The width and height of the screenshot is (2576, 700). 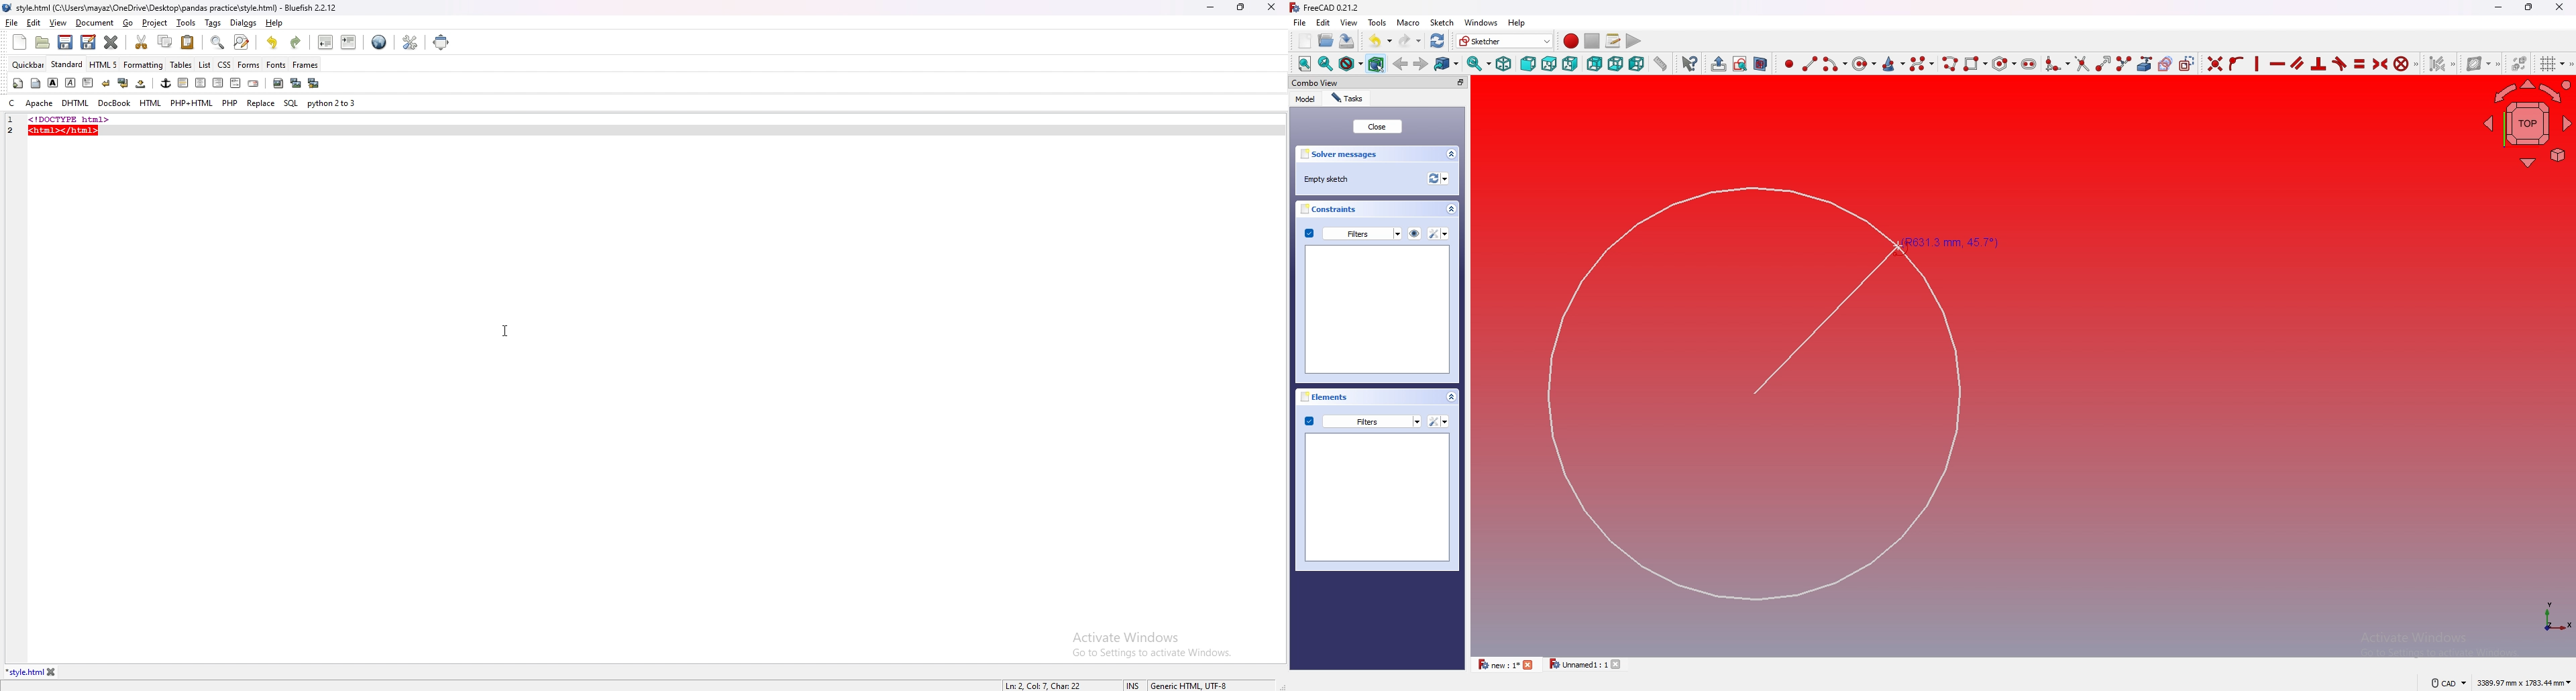 What do you see at coordinates (1407, 21) in the screenshot?
I see `macro` at bounding box center [1407, 21].